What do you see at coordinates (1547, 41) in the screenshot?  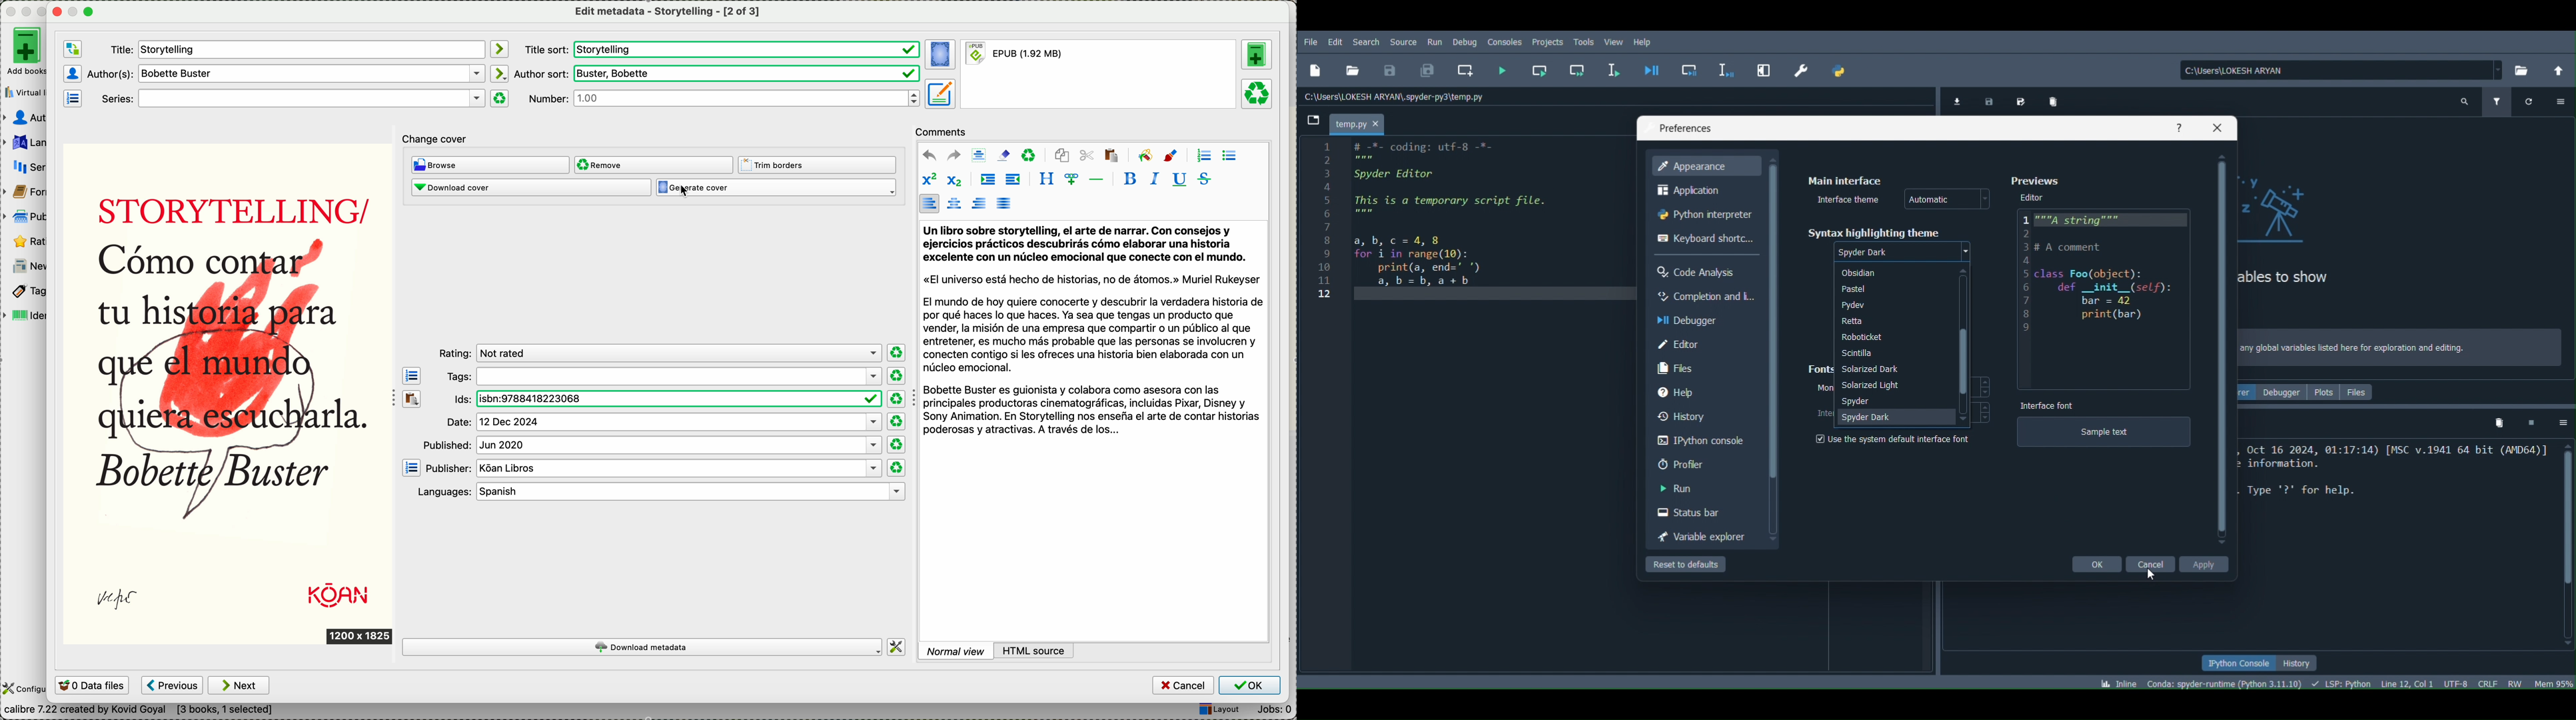 I see `Projects` at bounding box center [1547, 41].